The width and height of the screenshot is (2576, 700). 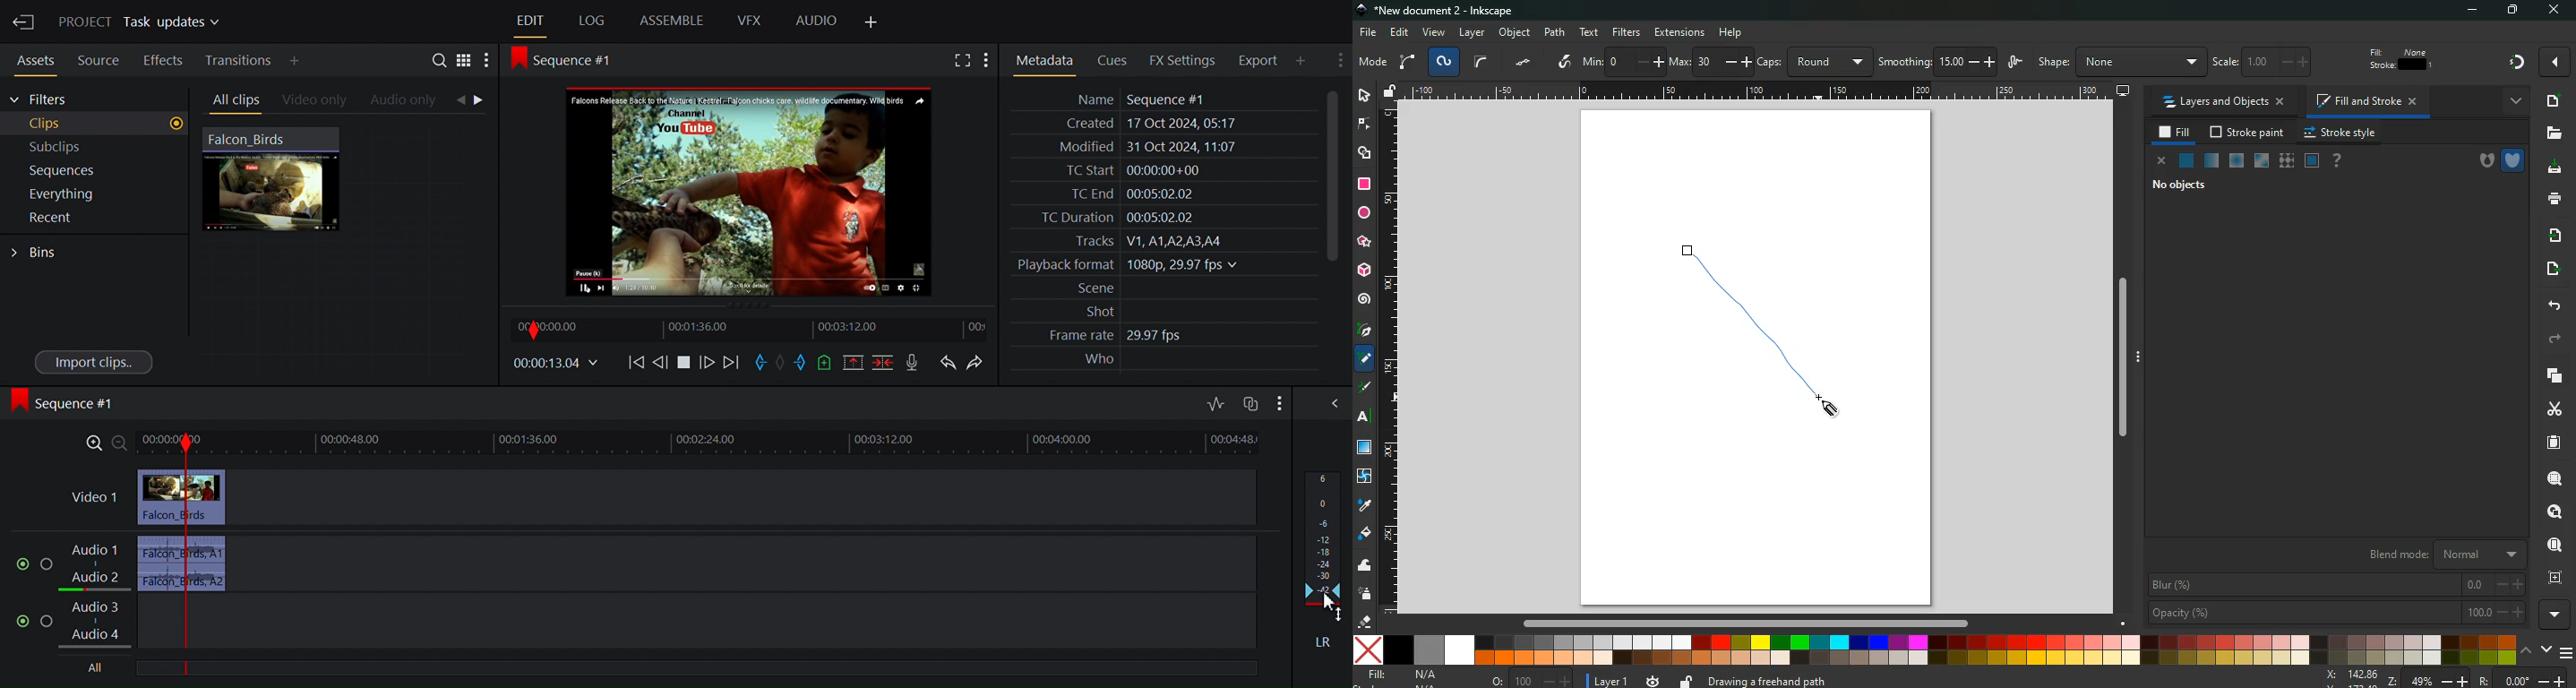 I want to click on scale, so click(x=2271, y=63).